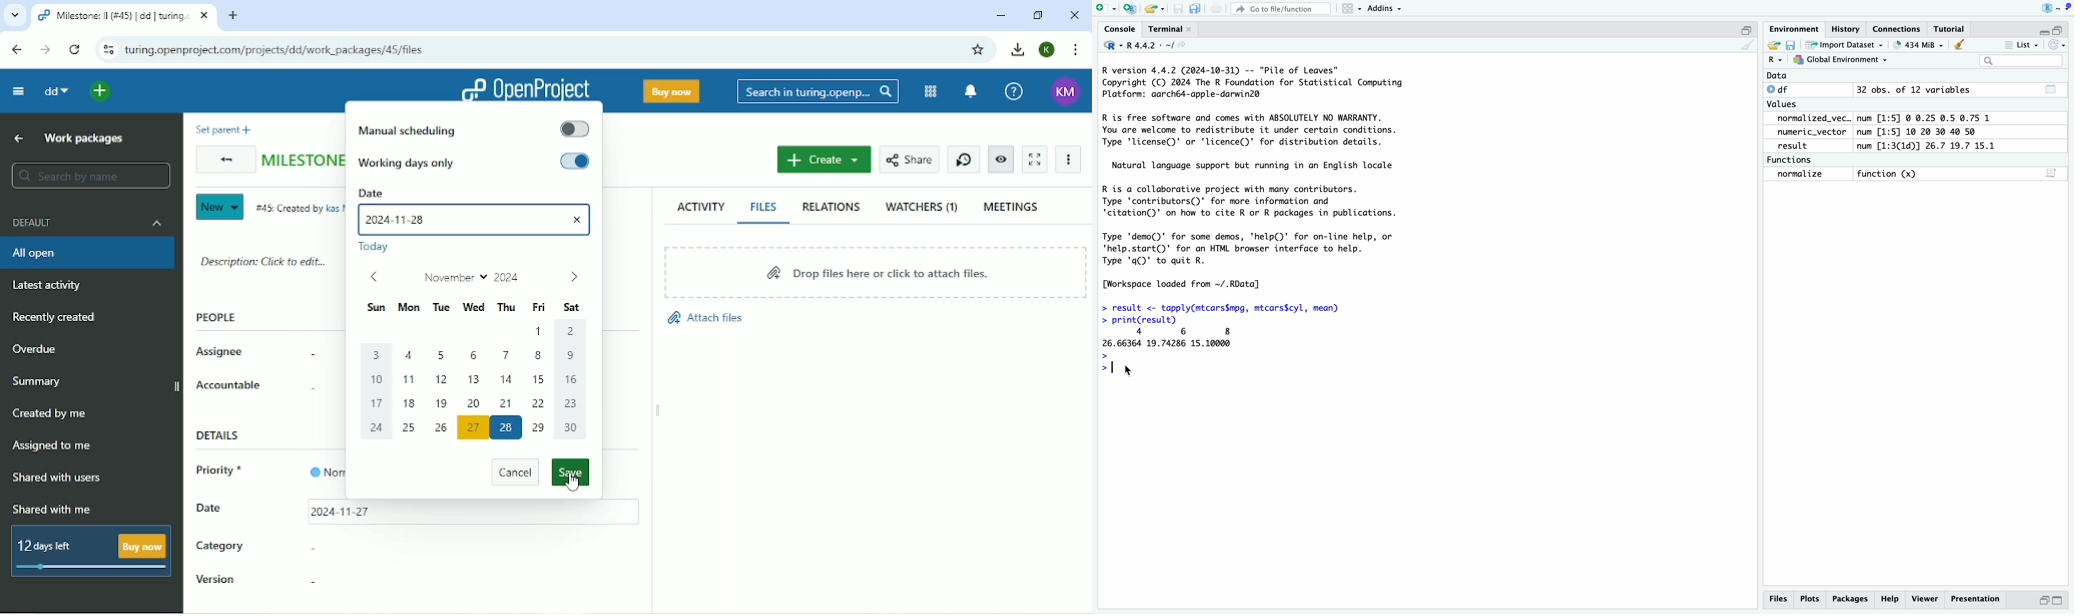 This screenshot has height=616, width=2100. What do you see at coordinates (1960, 45) in the screenshot?
I see `Clear` at bounding box center [1960, 45].